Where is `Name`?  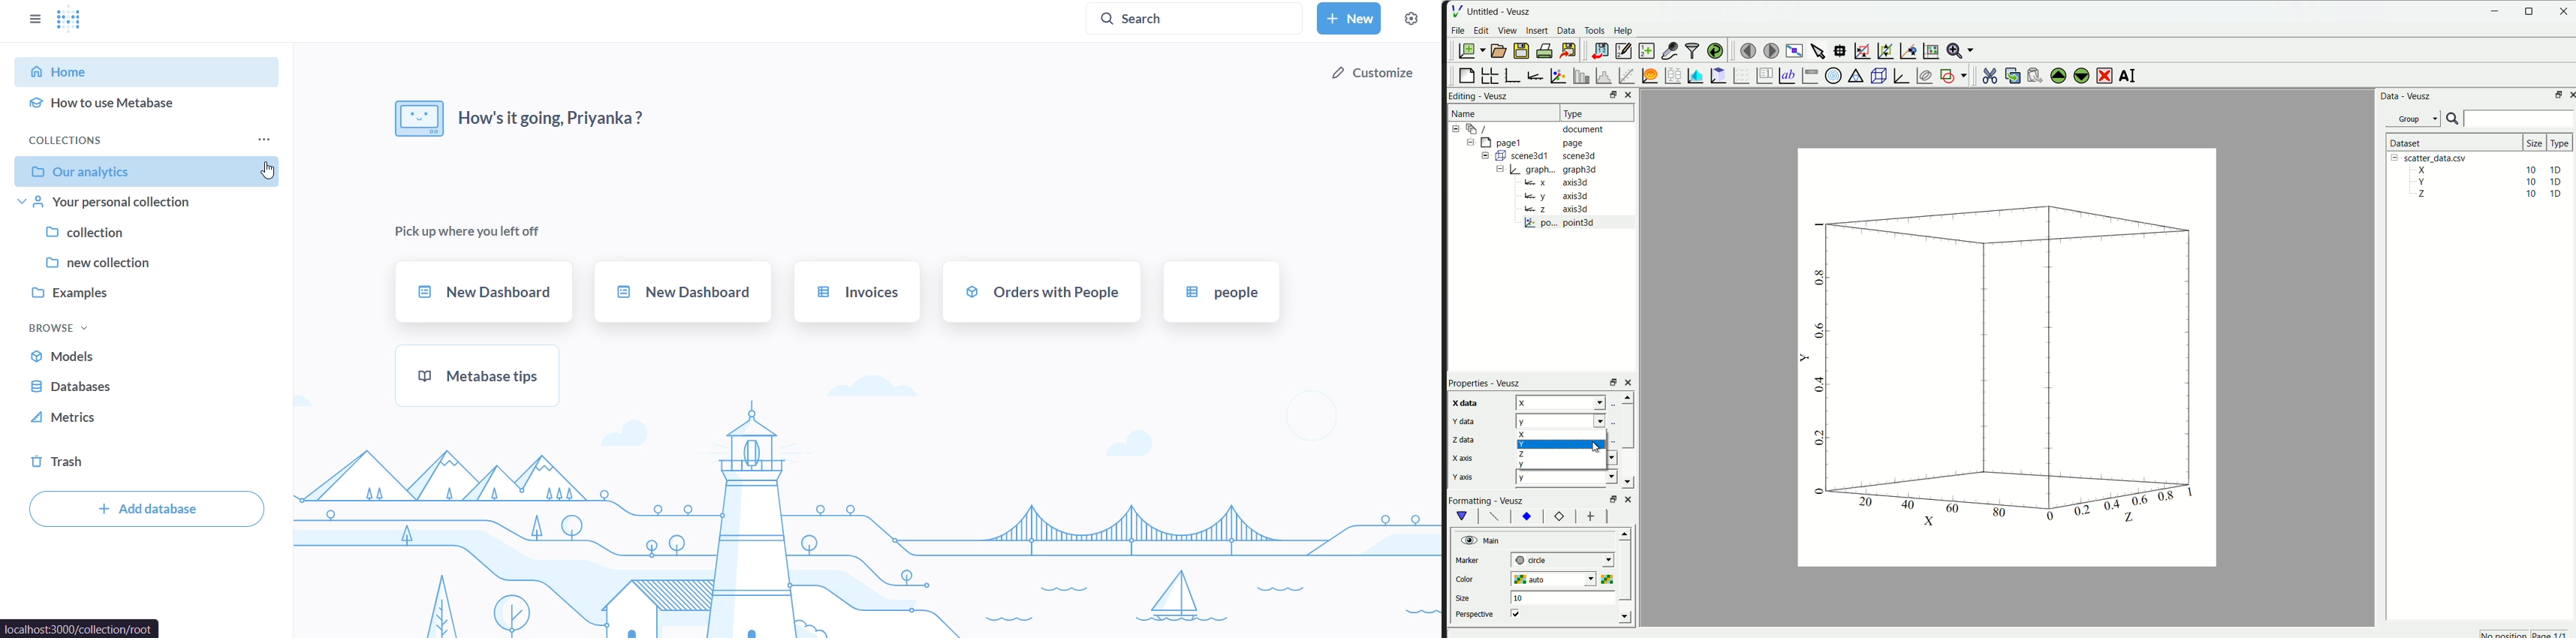
Name is located at coordinates (1465, 112).